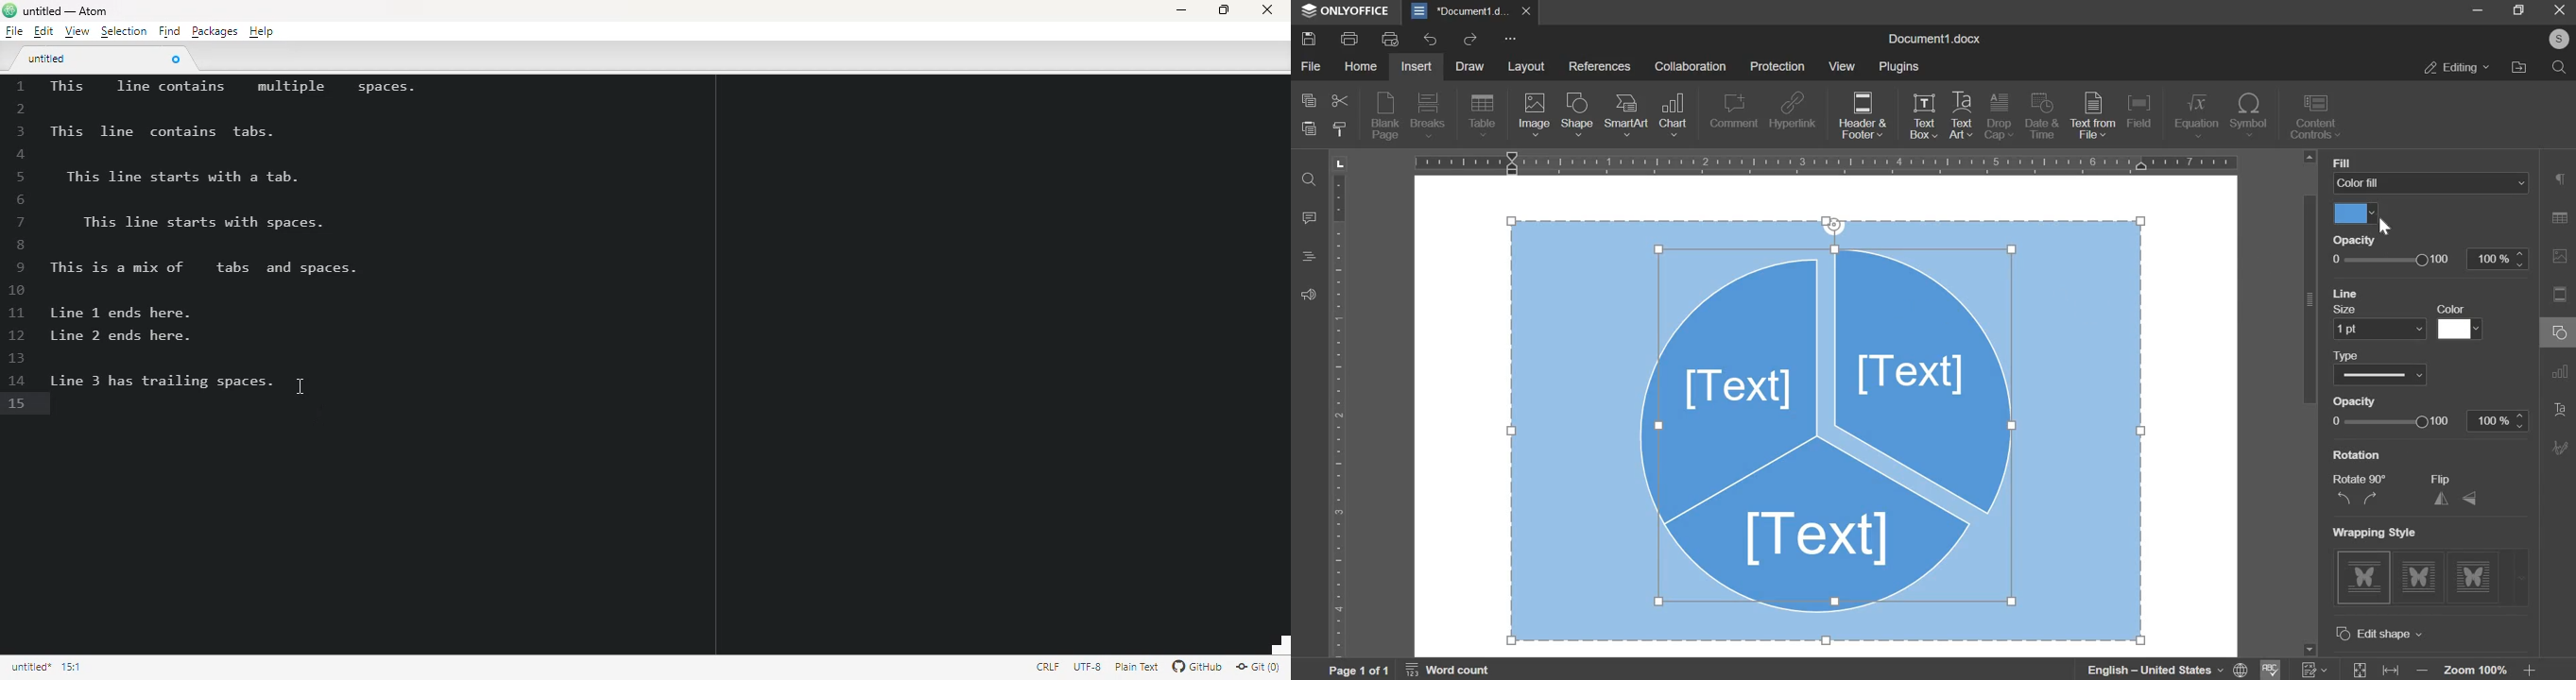 The image size is (2576, 700). What do you see at coordinates (1827, 161) in the screenshot?
I see `horizontal scale` at bounding box center [1827, 161].